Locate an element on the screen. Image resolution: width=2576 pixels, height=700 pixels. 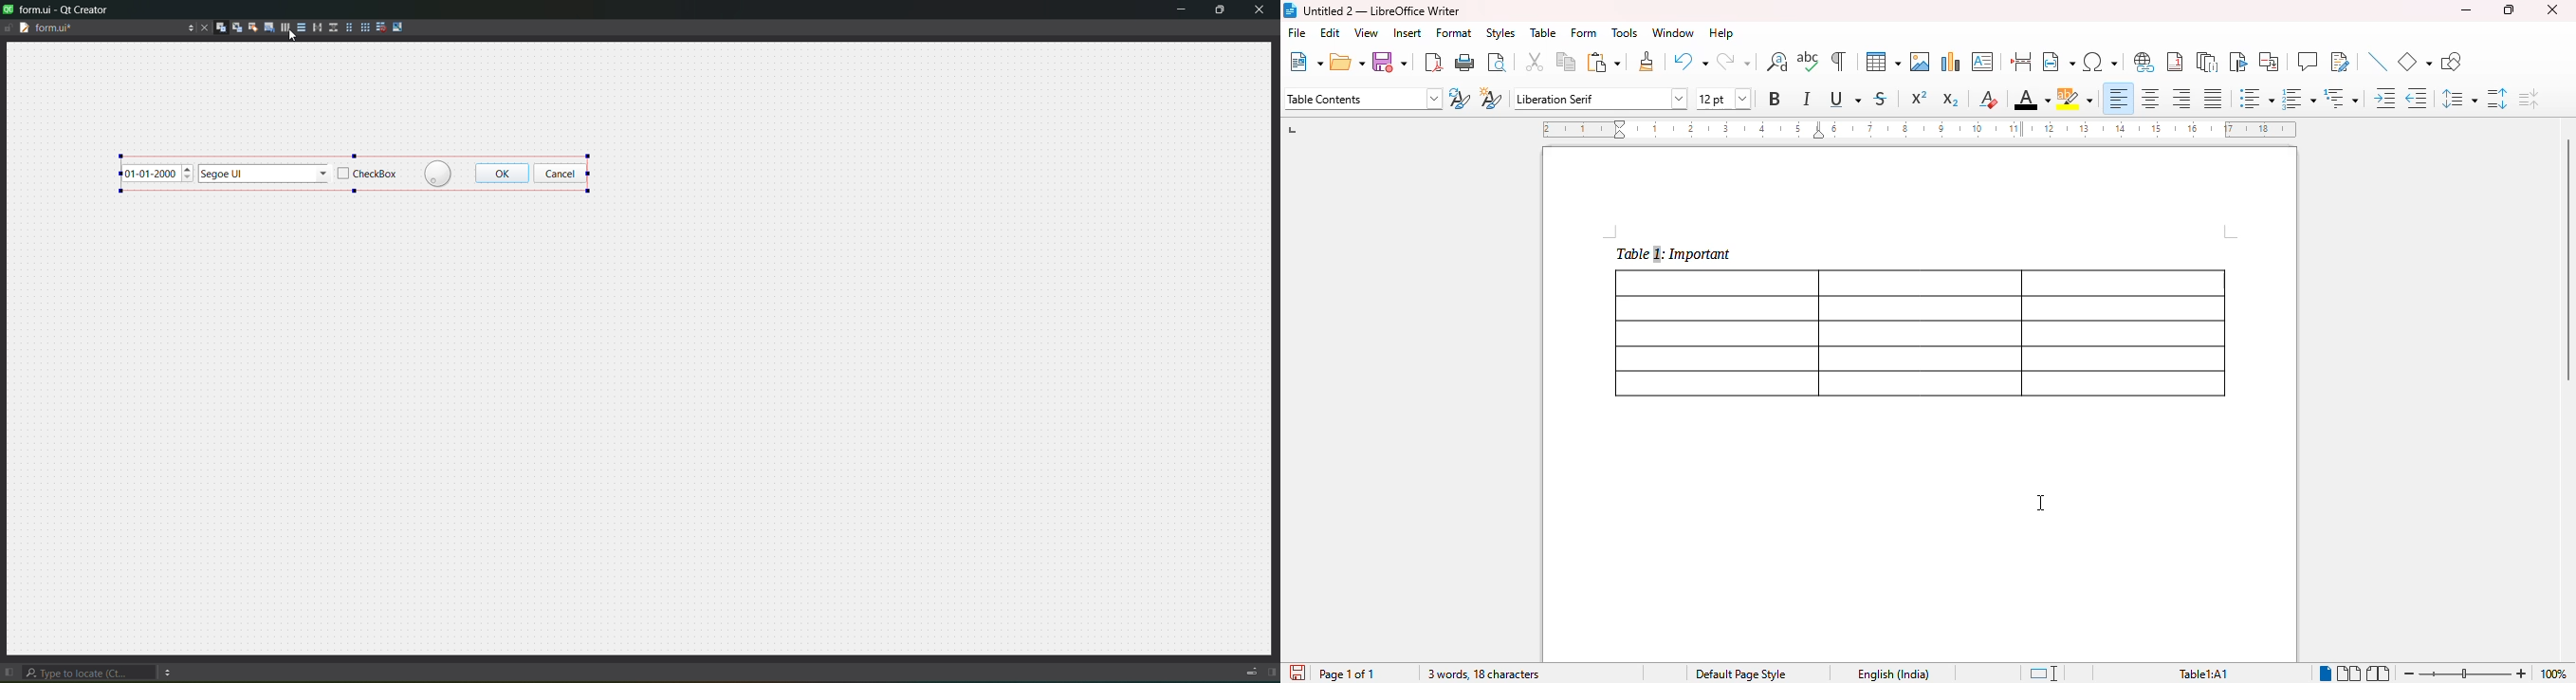
show right pane is located at coordinates (1270, 672).